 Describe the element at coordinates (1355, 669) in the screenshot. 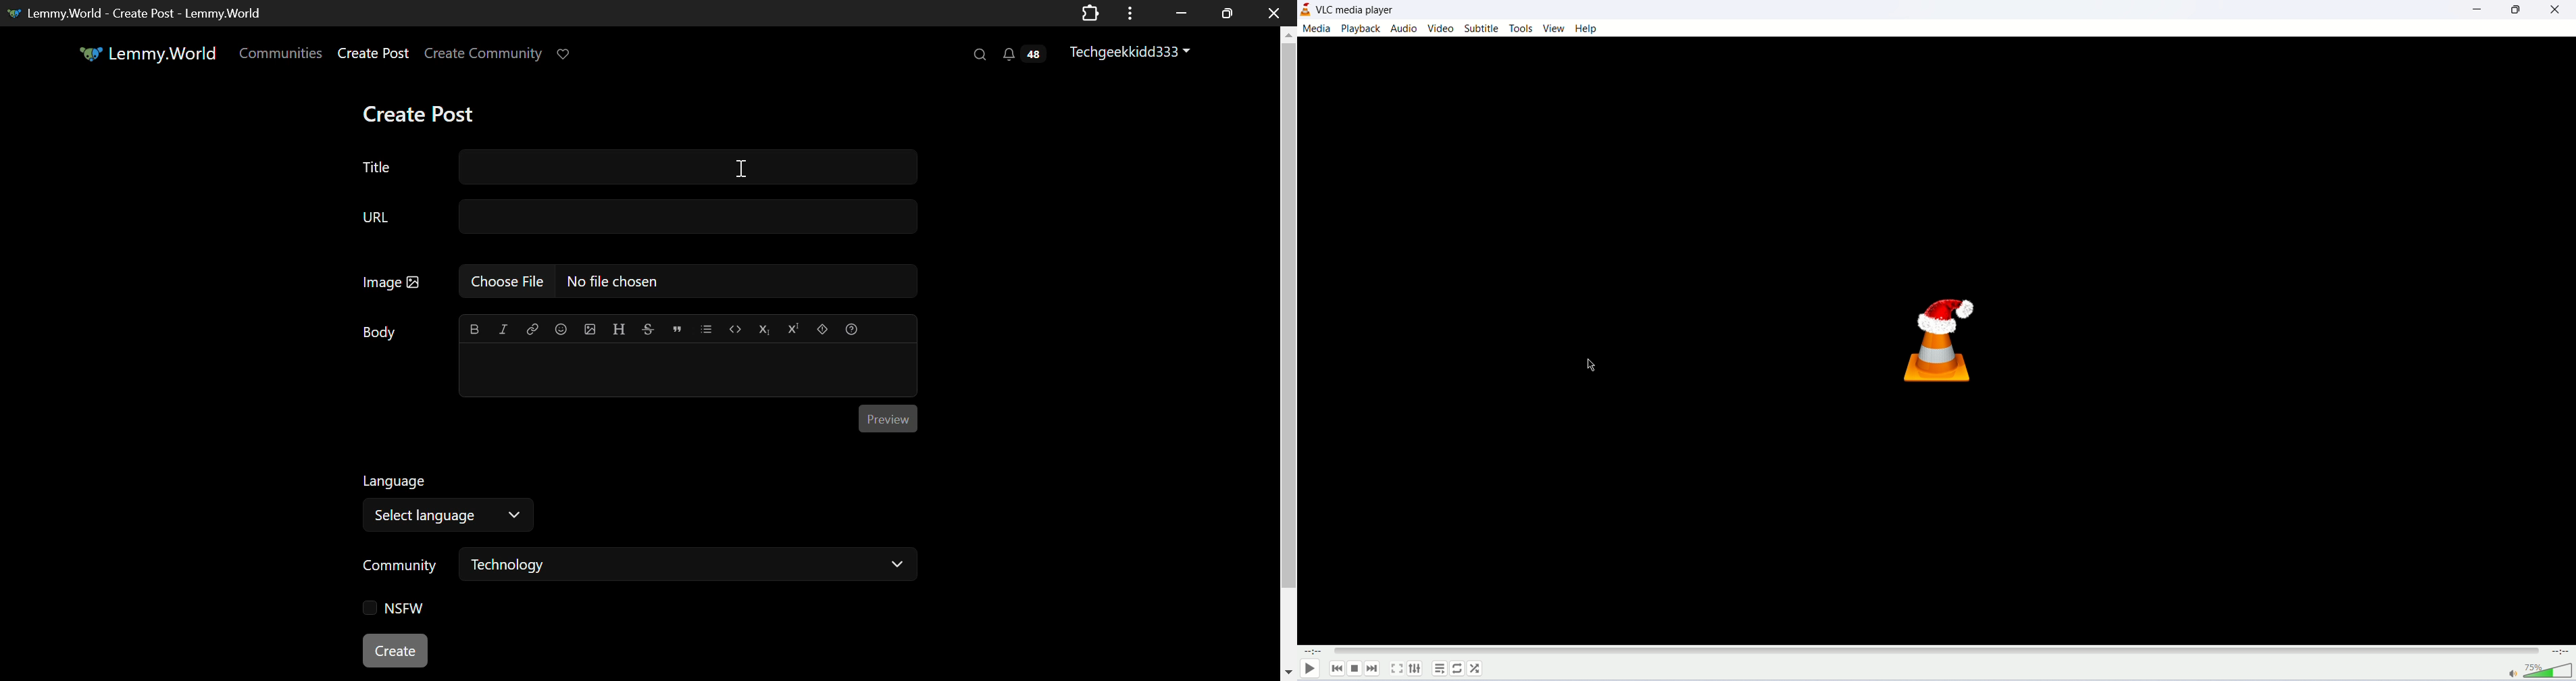

I see `stop` at that location.